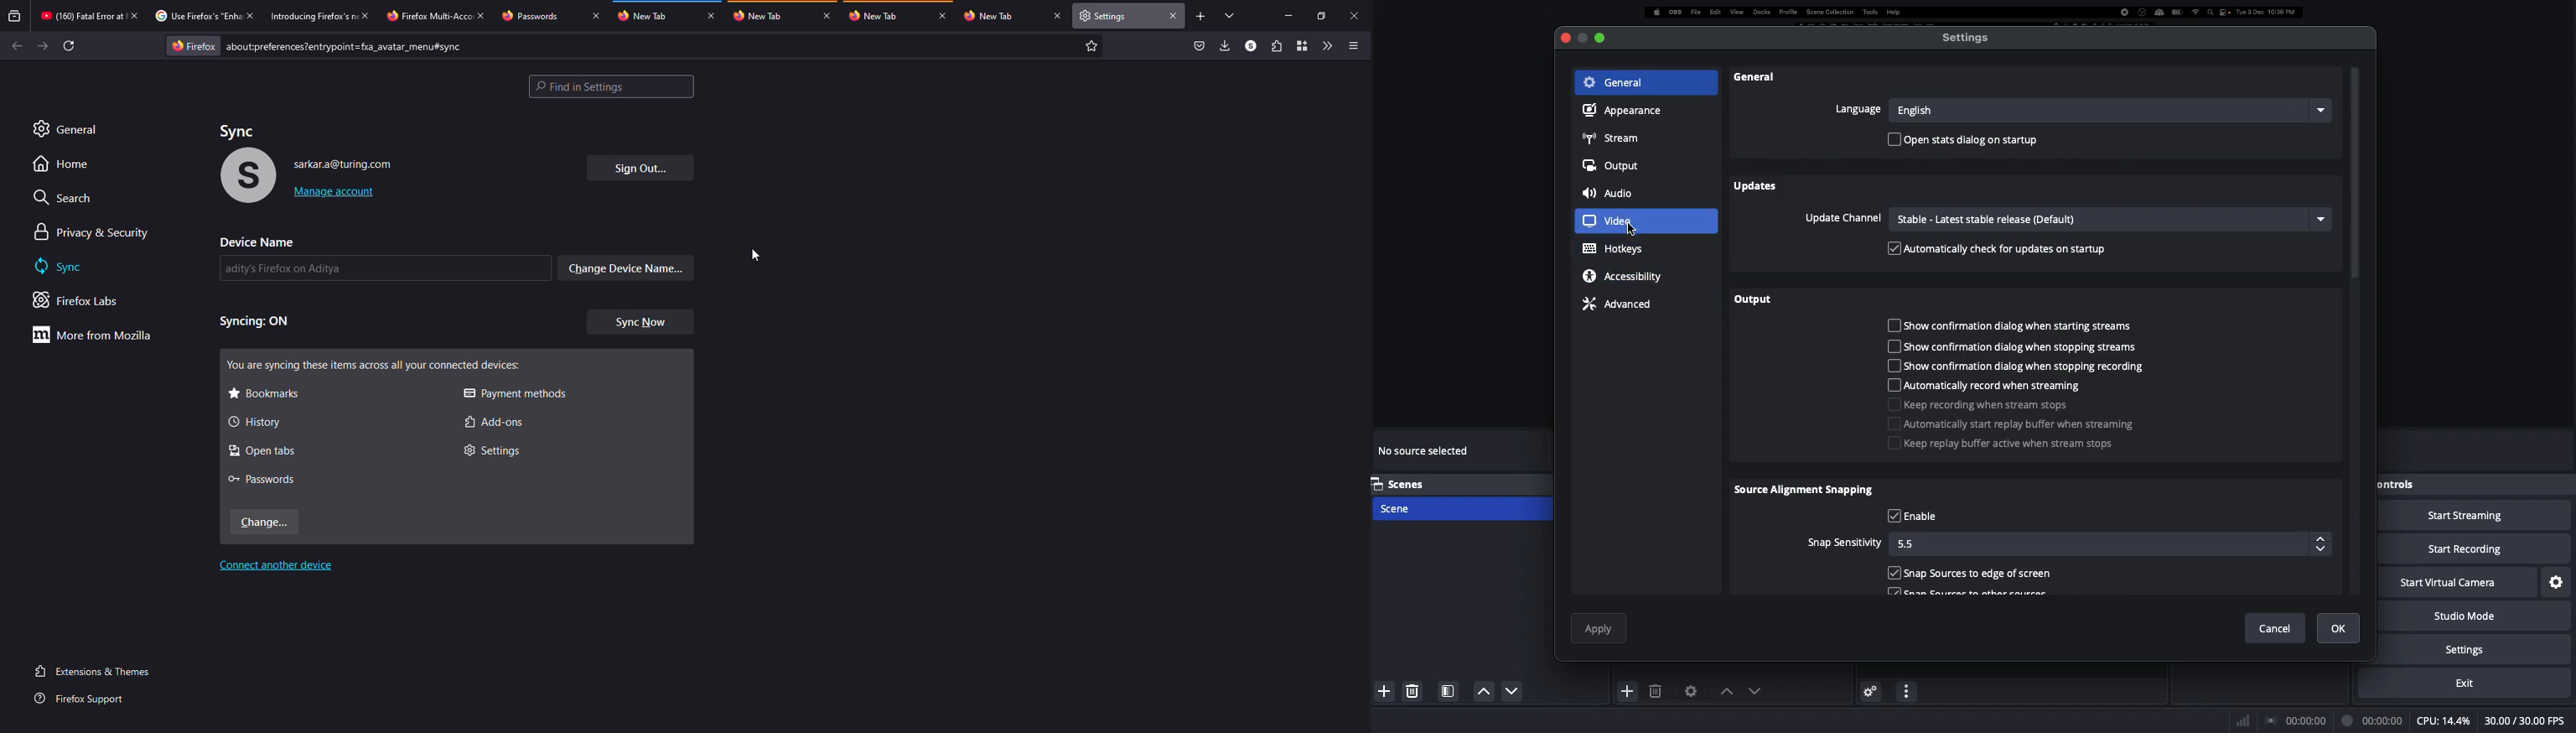 This screenshot has height=756, width=2576. I want to click on favorite, so click(1091, 46).